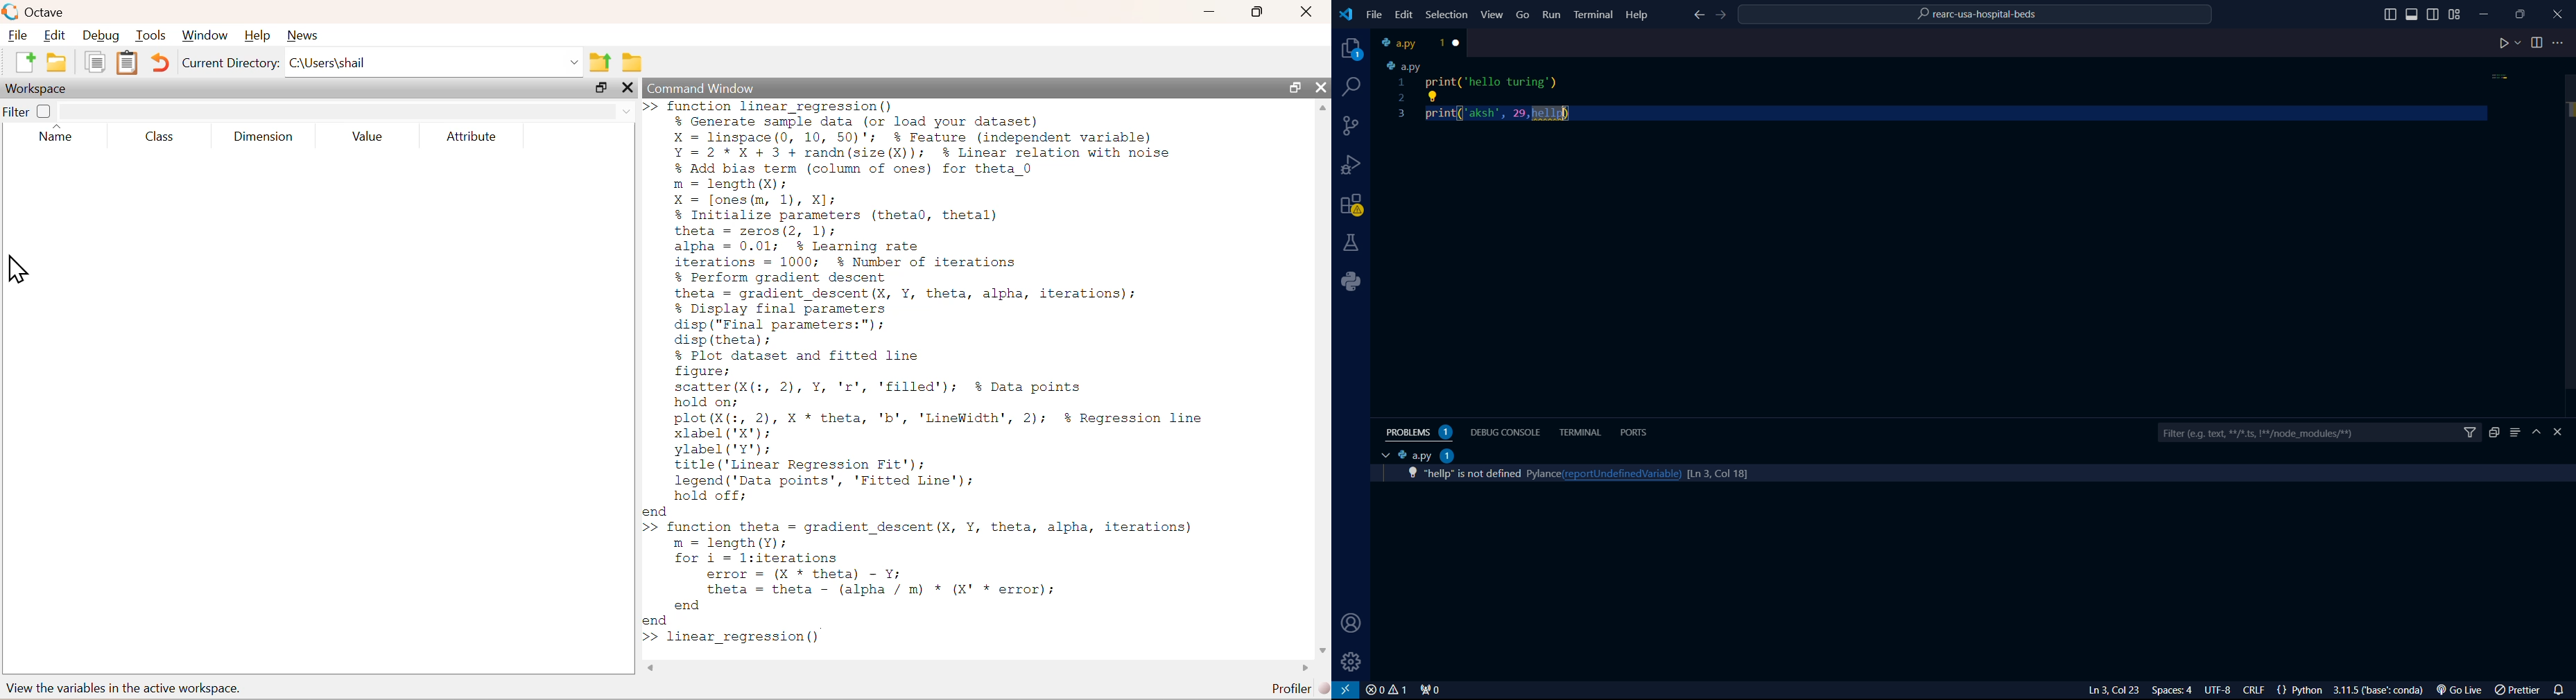  Describe the element at coordinates (257, 35) in the screenshot. I see `Help` at that location.